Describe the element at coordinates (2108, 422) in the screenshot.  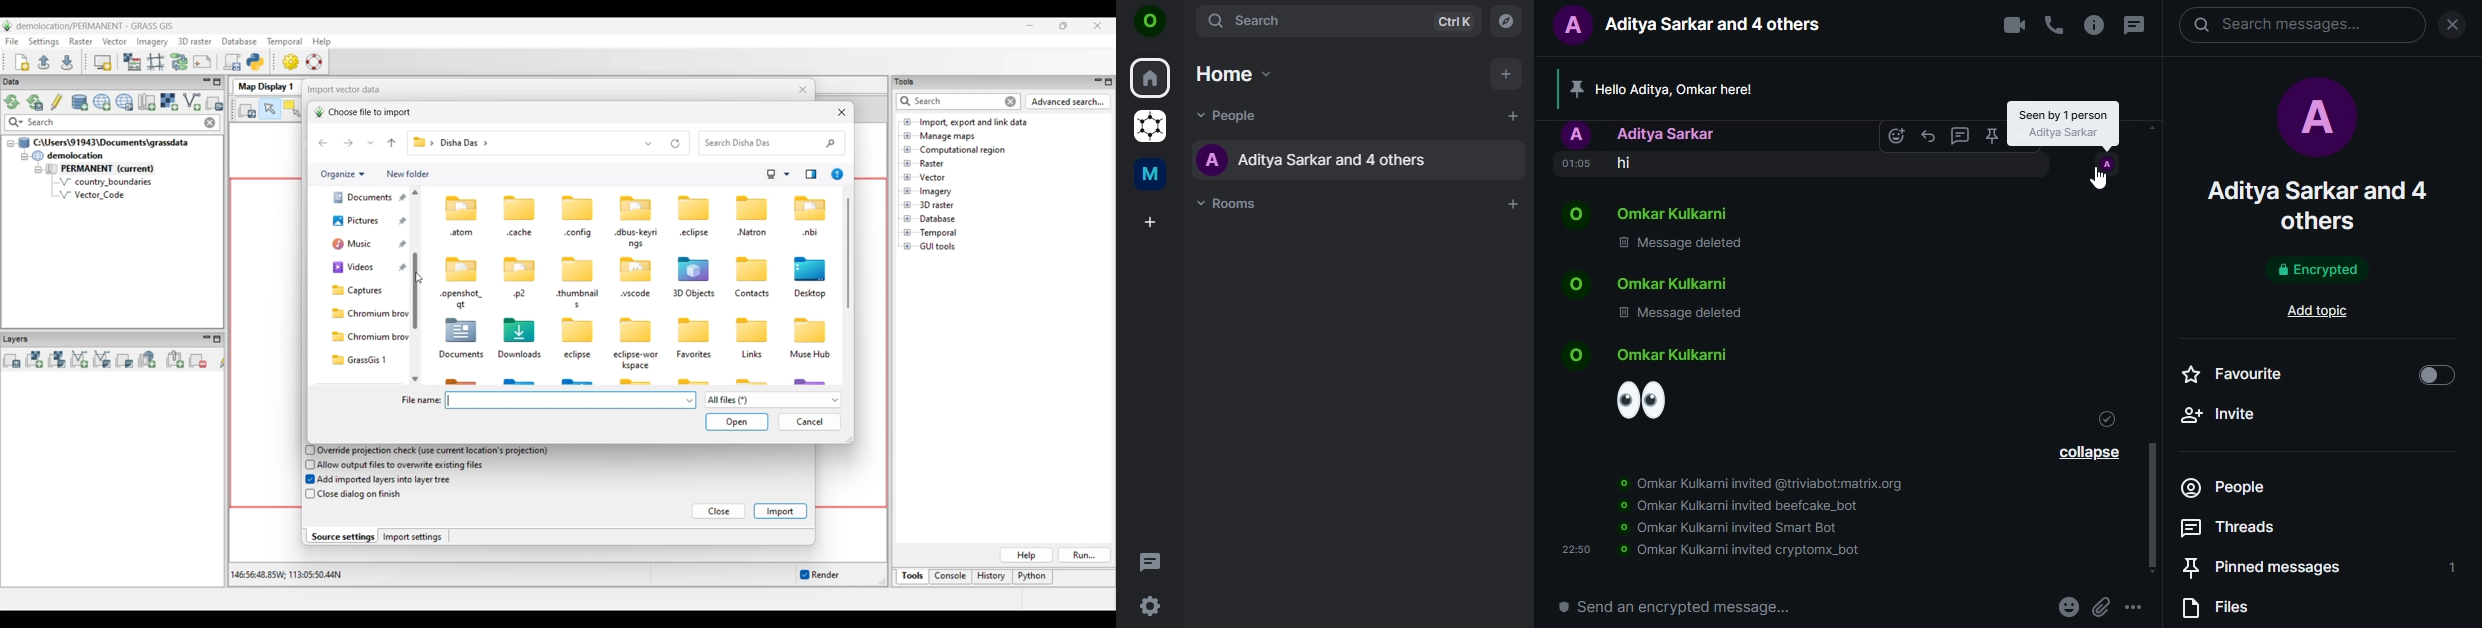
I see `message sent icon` at that location.